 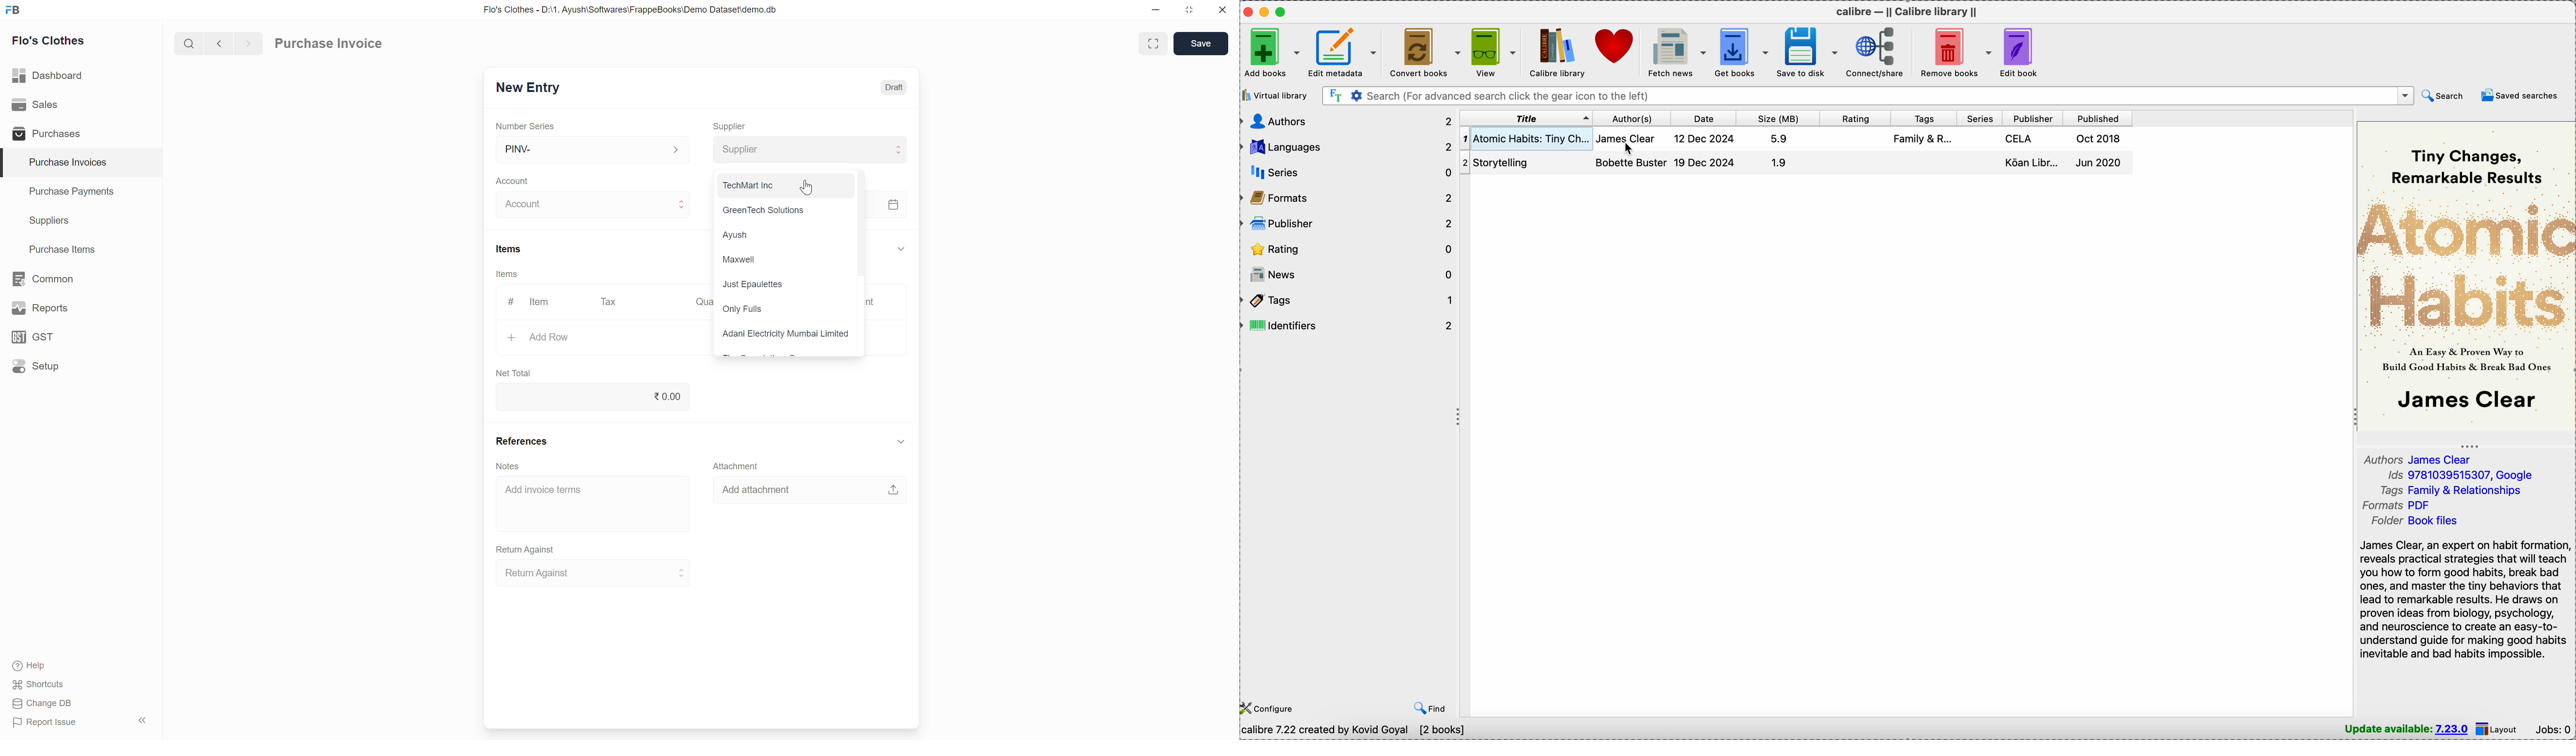 I want to click on Search, so click(x=189, y=43).